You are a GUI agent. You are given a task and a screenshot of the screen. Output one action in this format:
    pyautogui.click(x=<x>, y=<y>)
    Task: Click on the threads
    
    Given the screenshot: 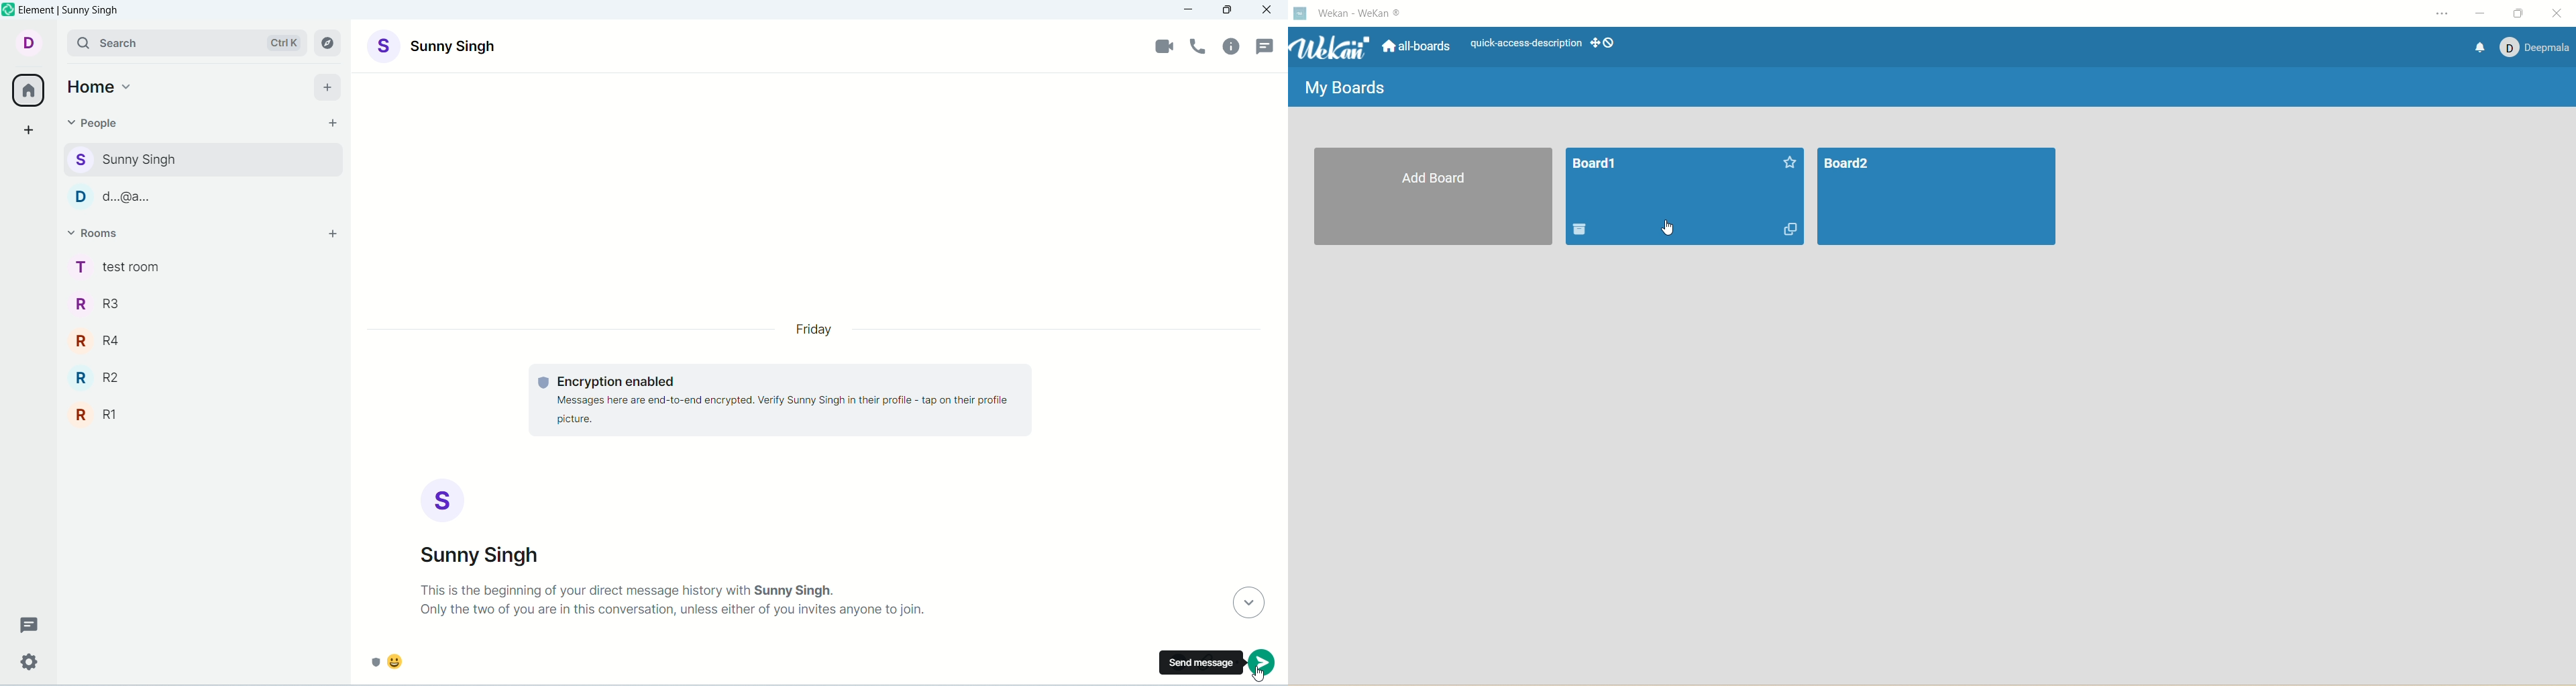 What is the action you would take?
    pyautogui.click(x=1267, y=46)
    